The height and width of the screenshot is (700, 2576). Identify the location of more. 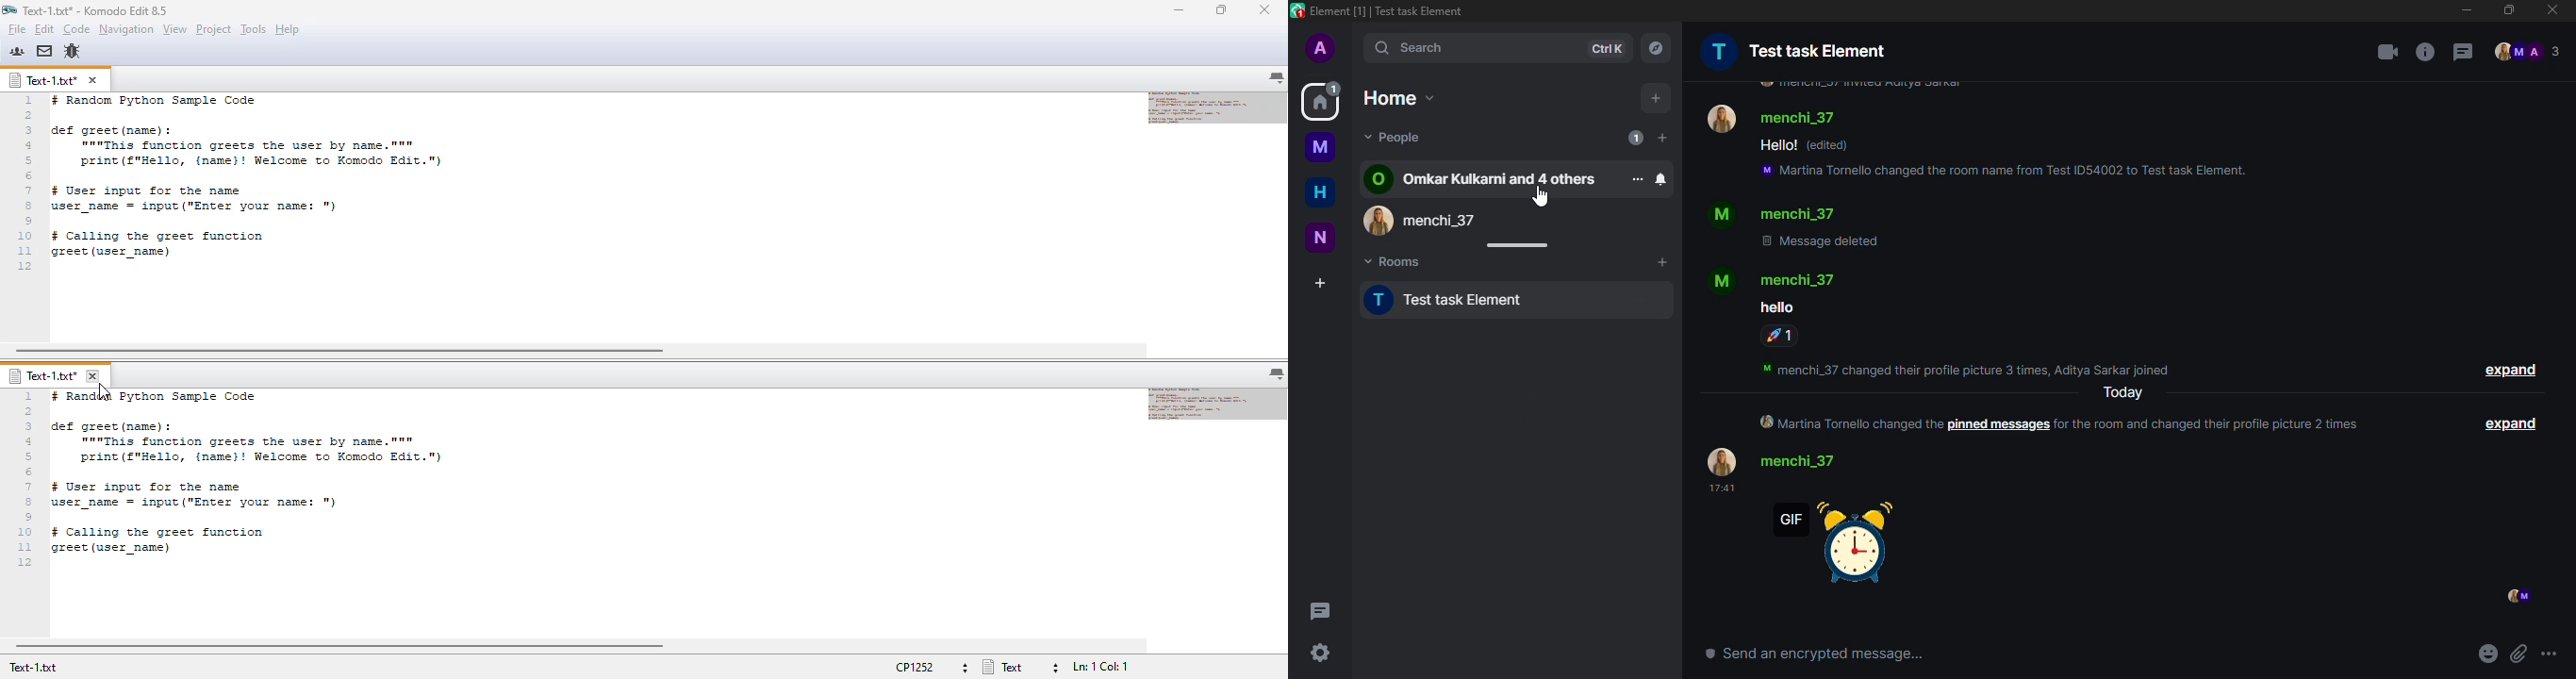
(2550, 654).